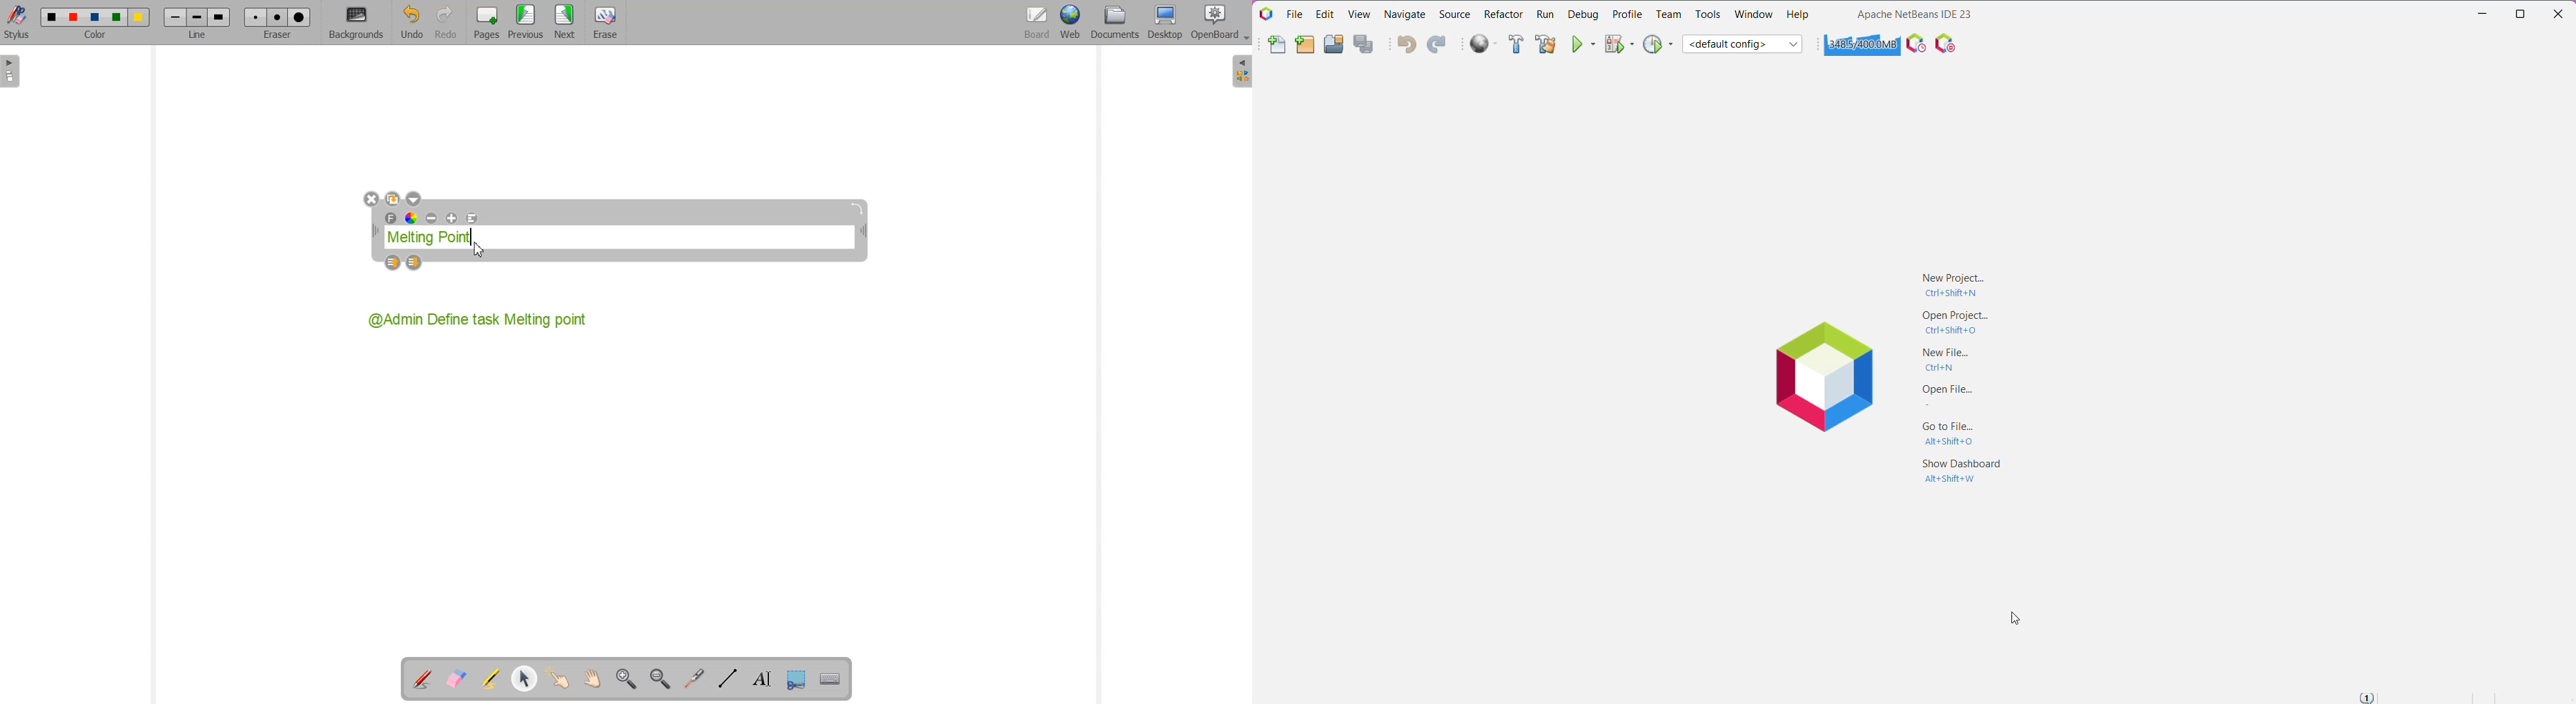 This screenshot has height=728, width=2576. What do you see at coordinates (2014, 618) in the screenshot?
I see `Cursor` at bounding box center [2014, 618].